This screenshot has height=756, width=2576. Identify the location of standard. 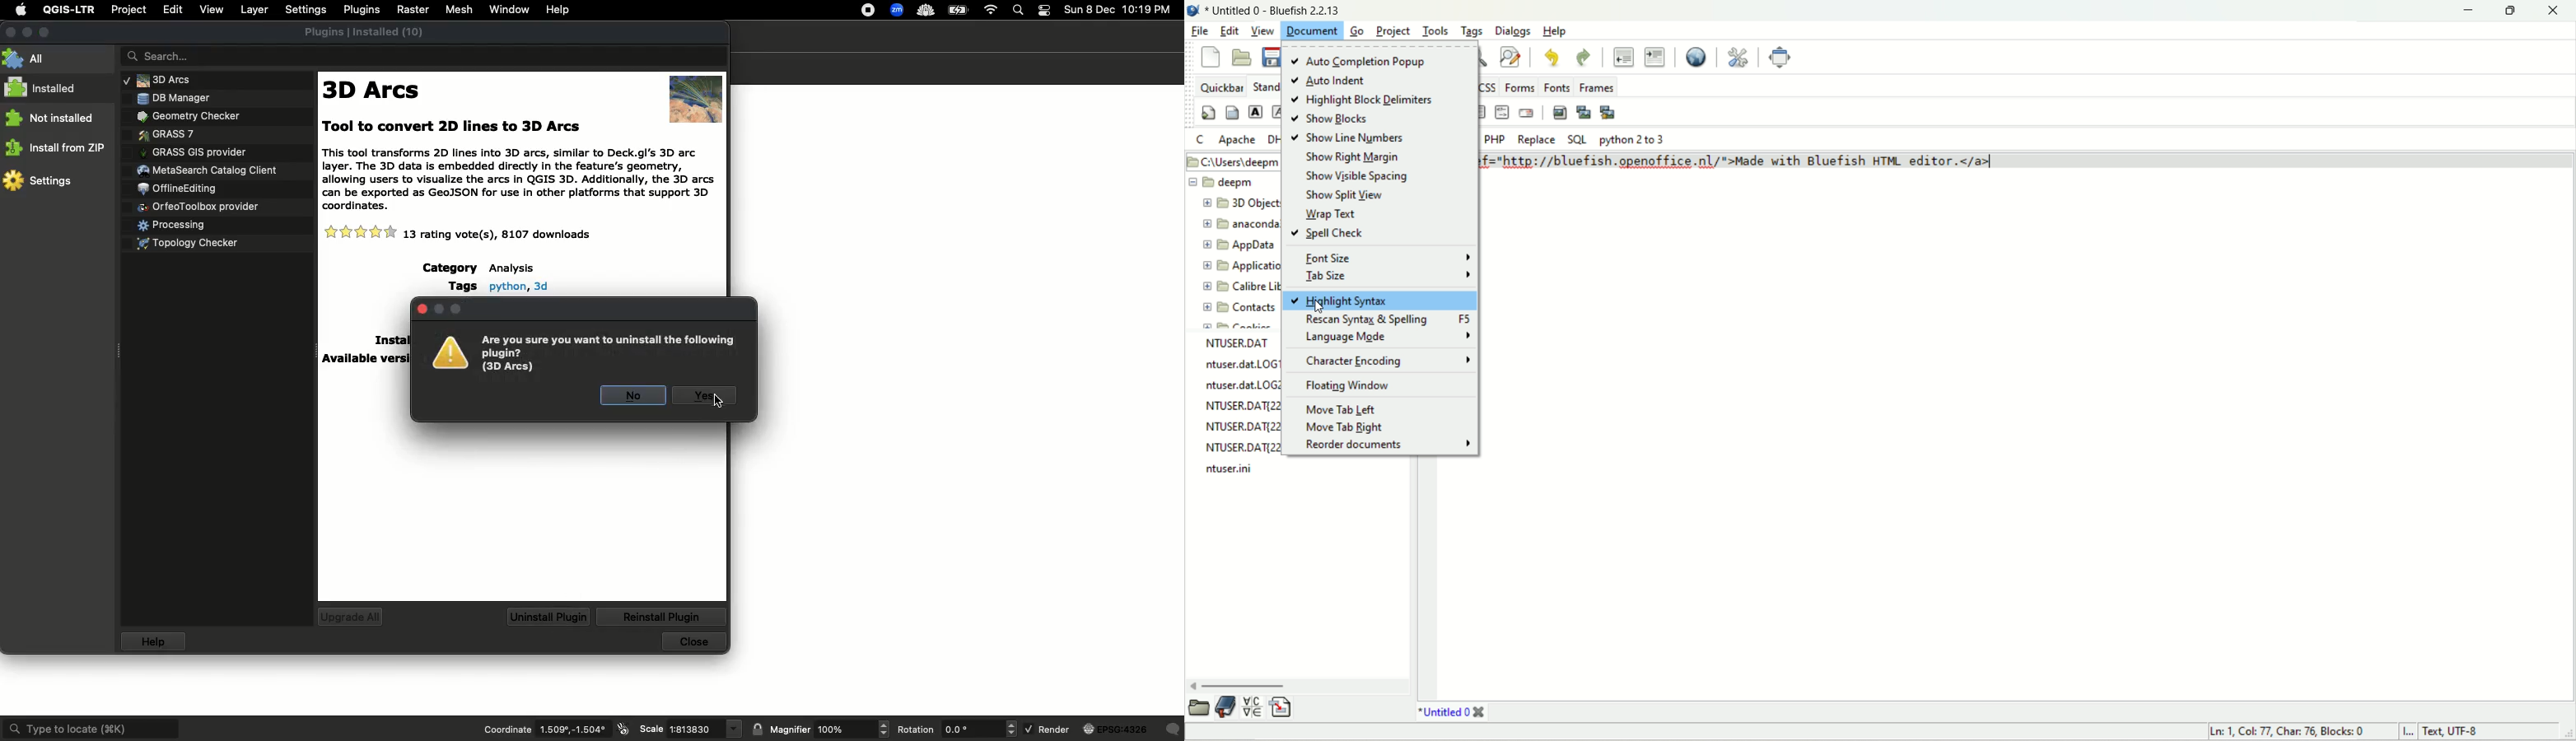
(1267, 86).